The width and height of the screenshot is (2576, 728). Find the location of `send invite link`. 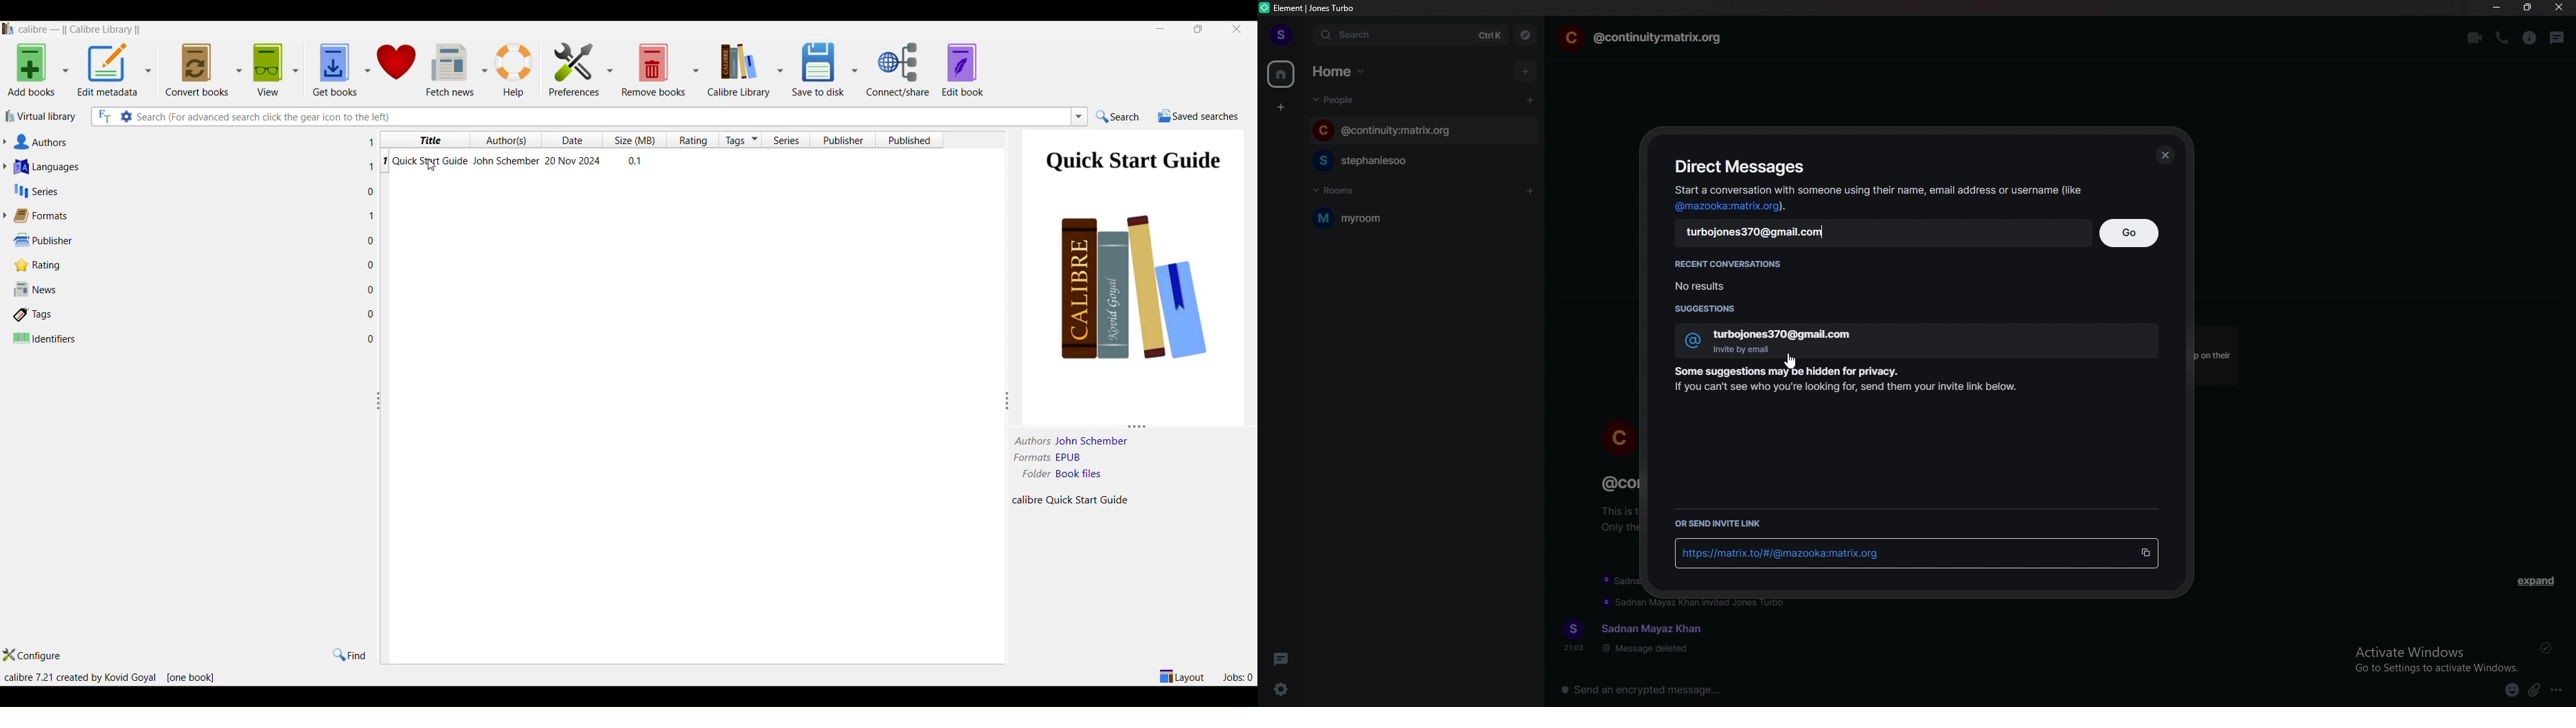

send invite link is located at coordinates (1719, 523).